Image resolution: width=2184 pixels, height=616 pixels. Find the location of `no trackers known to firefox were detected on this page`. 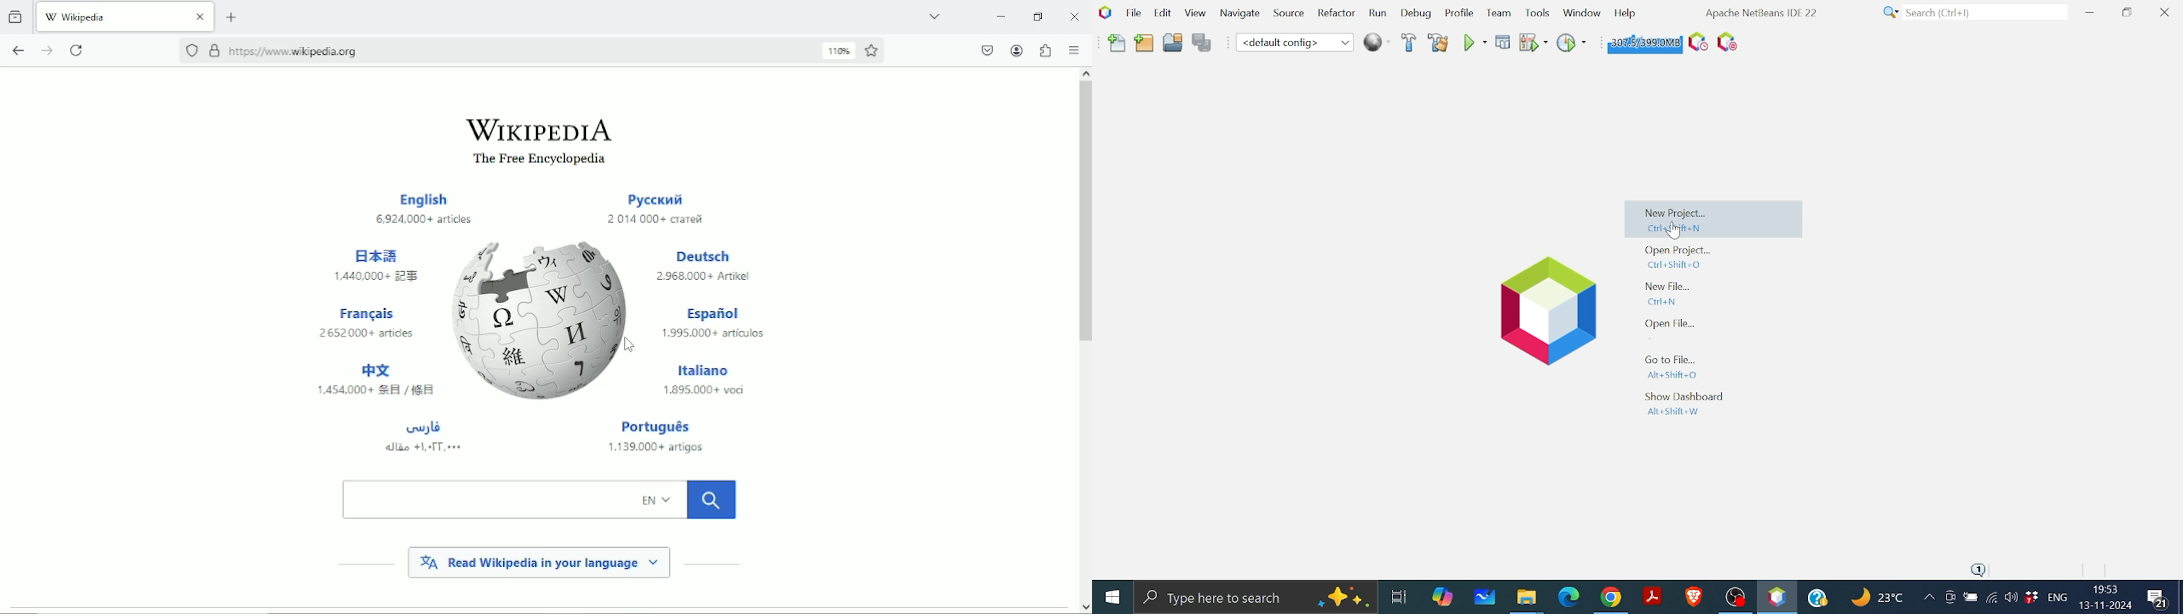

no trackers known to firefox were detected on this page is located at coordinates (191, 50).